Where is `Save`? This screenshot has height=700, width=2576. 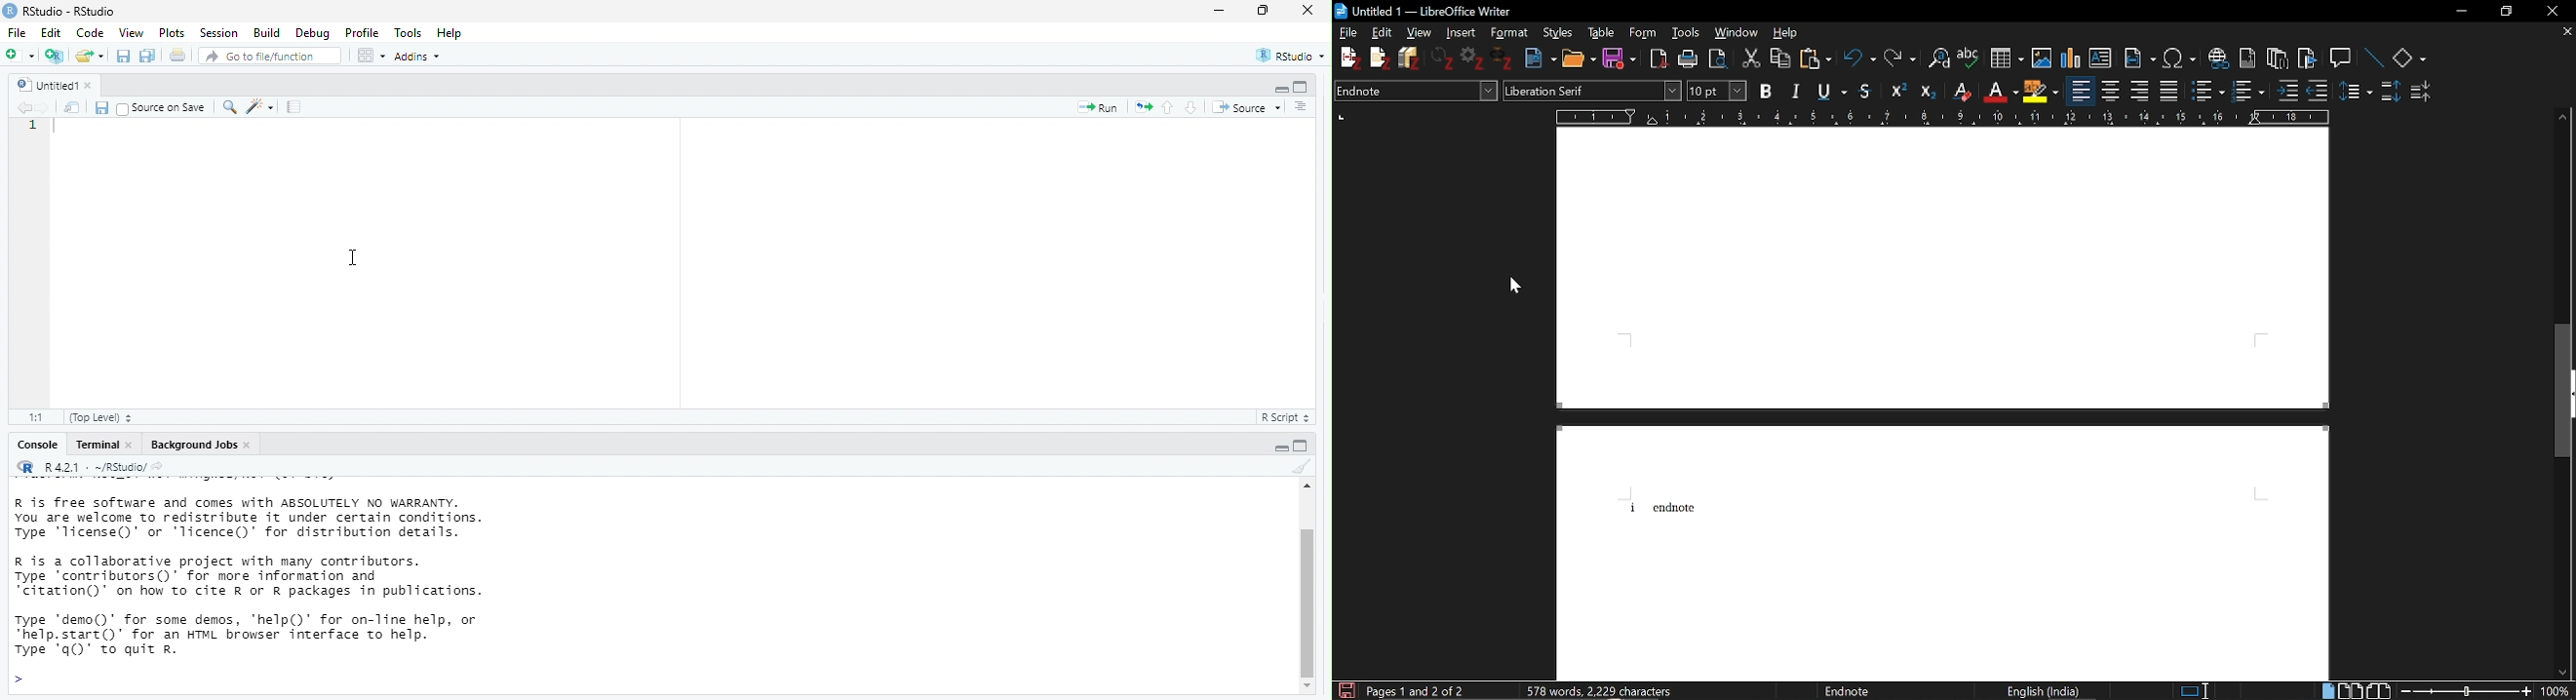
Save is located at coordinates (1345, 689).